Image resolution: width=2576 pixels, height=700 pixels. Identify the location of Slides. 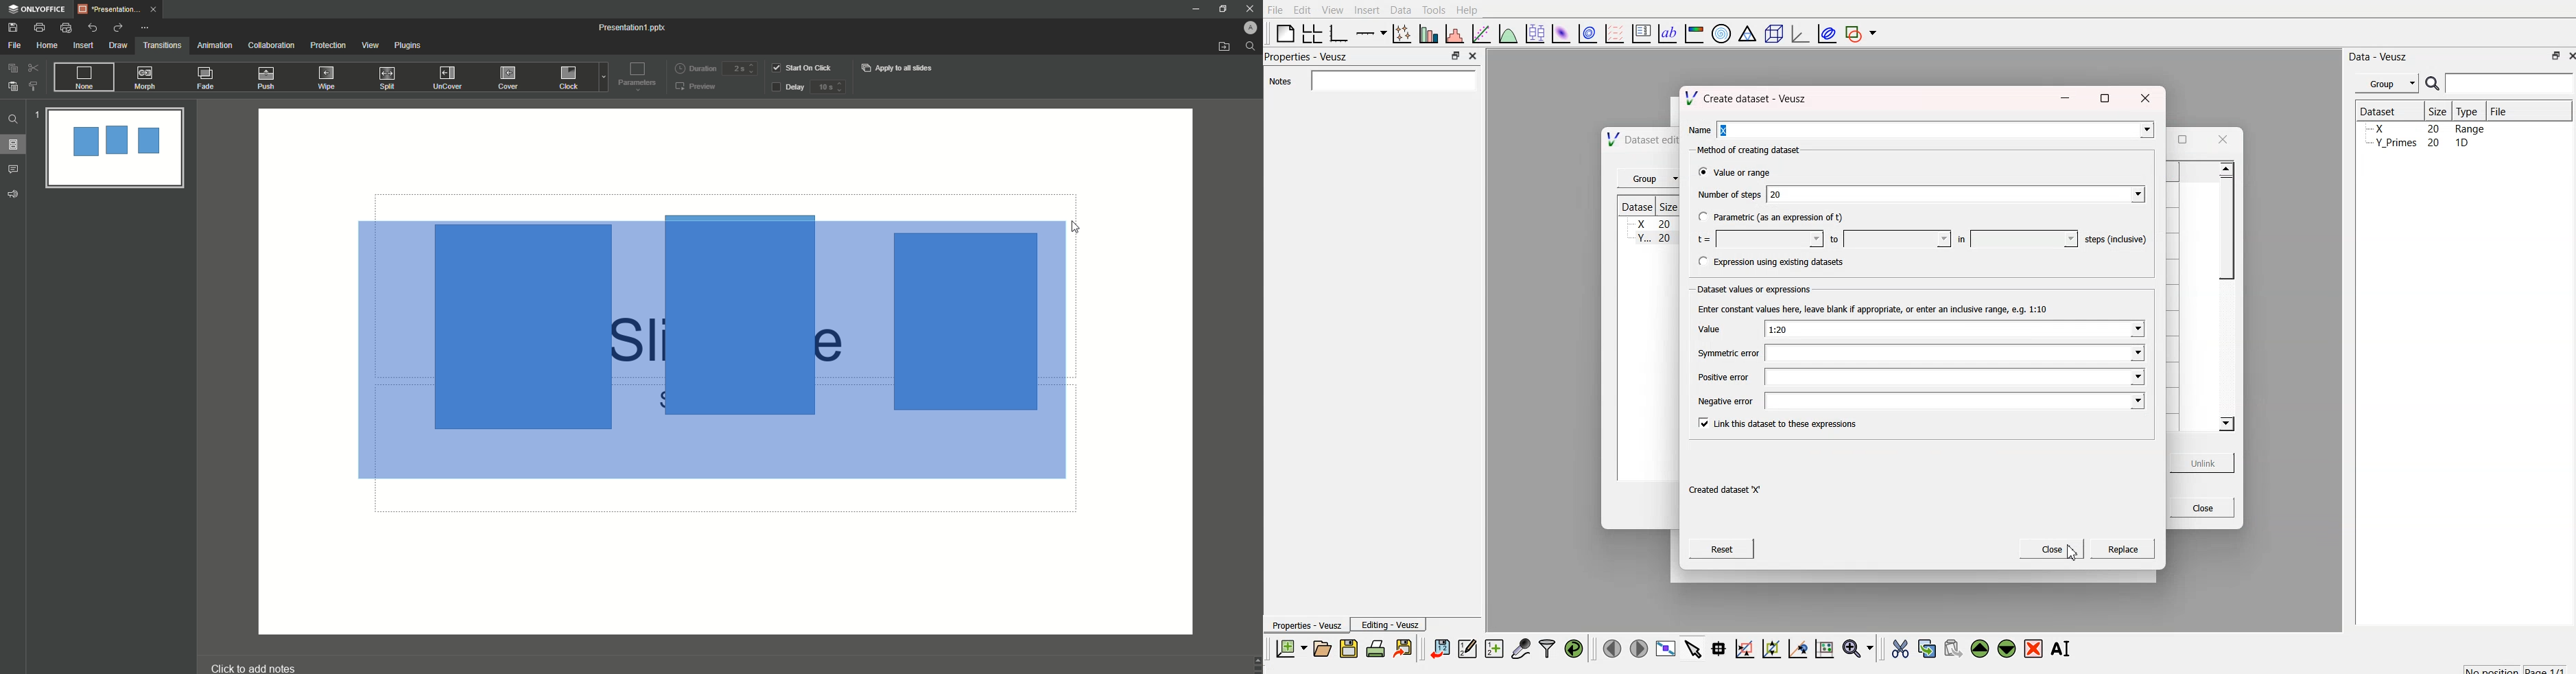
(17, 145).